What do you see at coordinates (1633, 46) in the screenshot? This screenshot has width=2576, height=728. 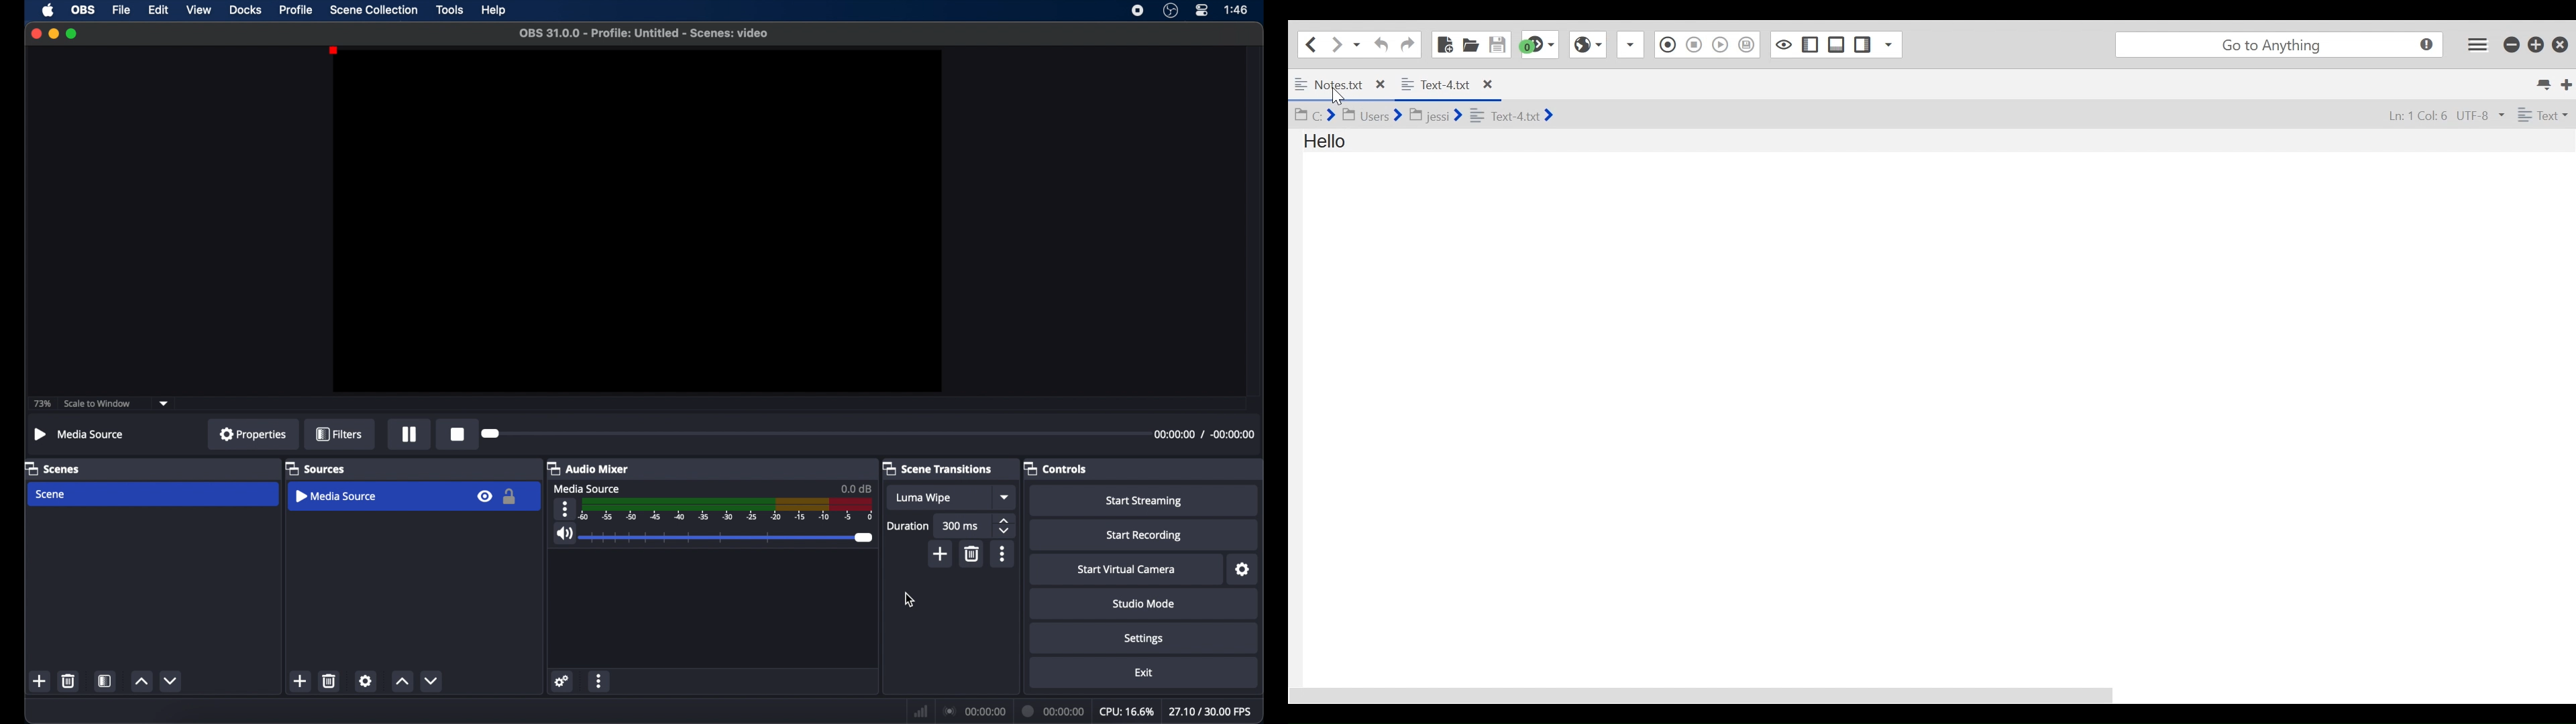 I see `share current file` at bounding box center [1633, 46].